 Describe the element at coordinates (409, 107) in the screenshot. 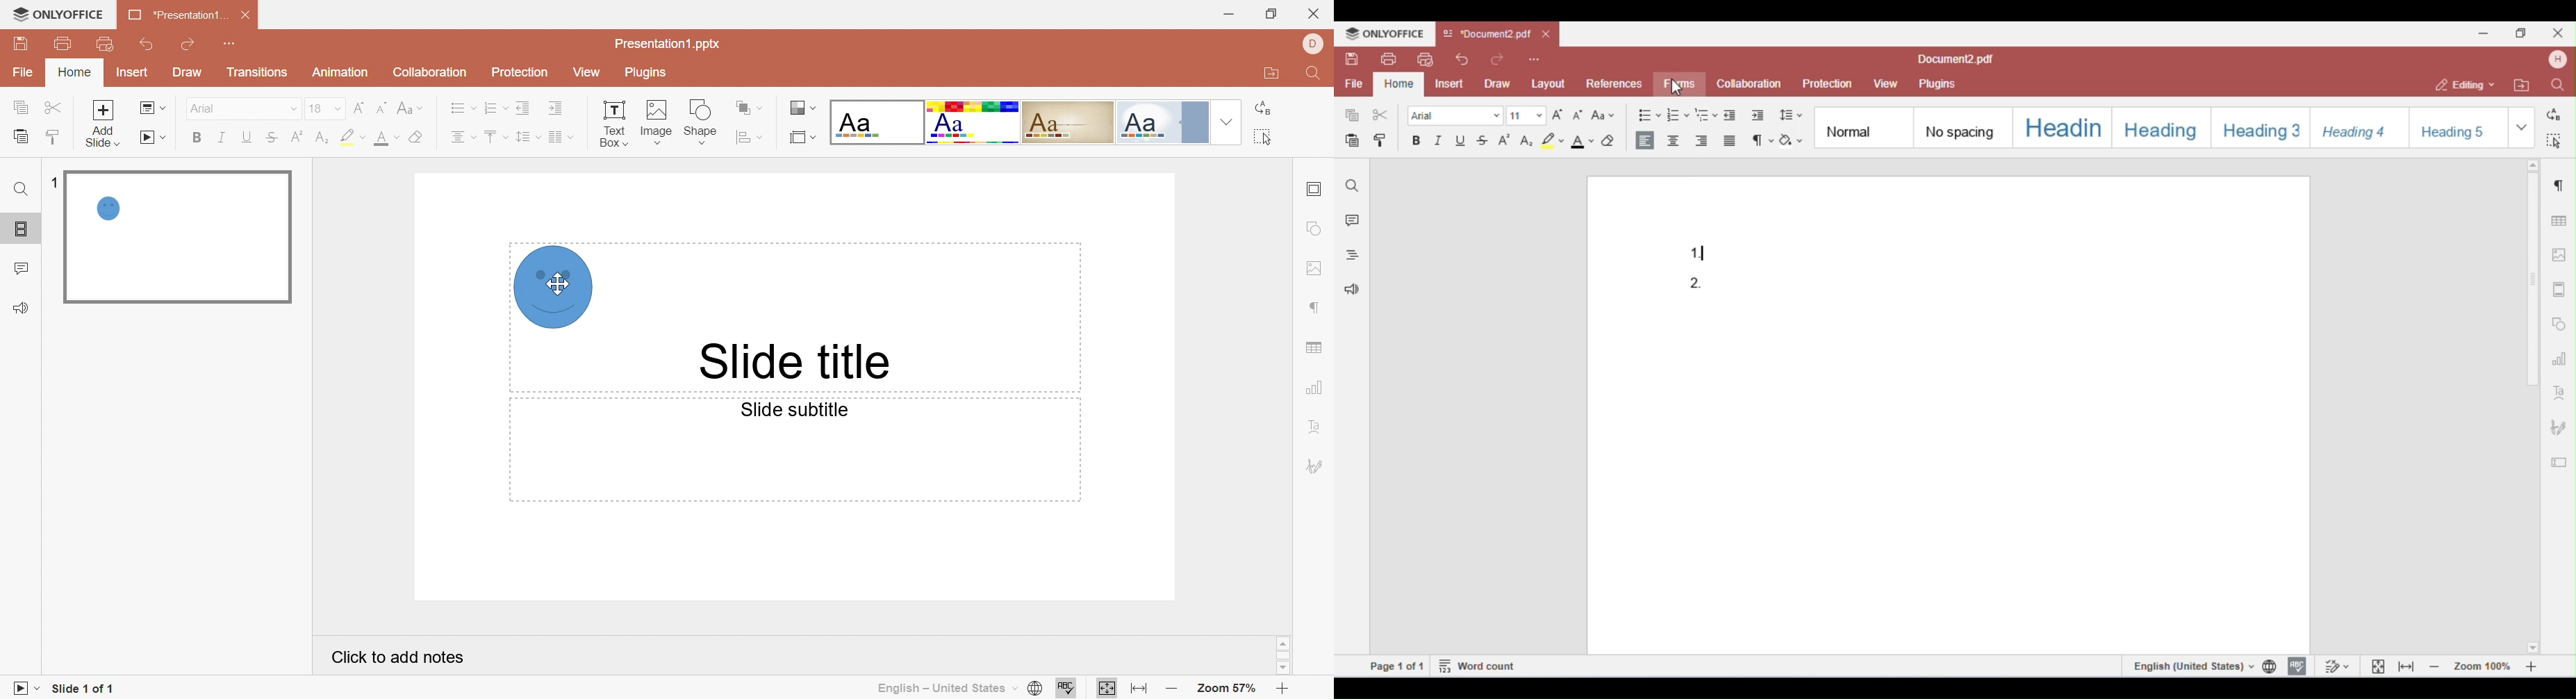

I see `Change case` at that location.